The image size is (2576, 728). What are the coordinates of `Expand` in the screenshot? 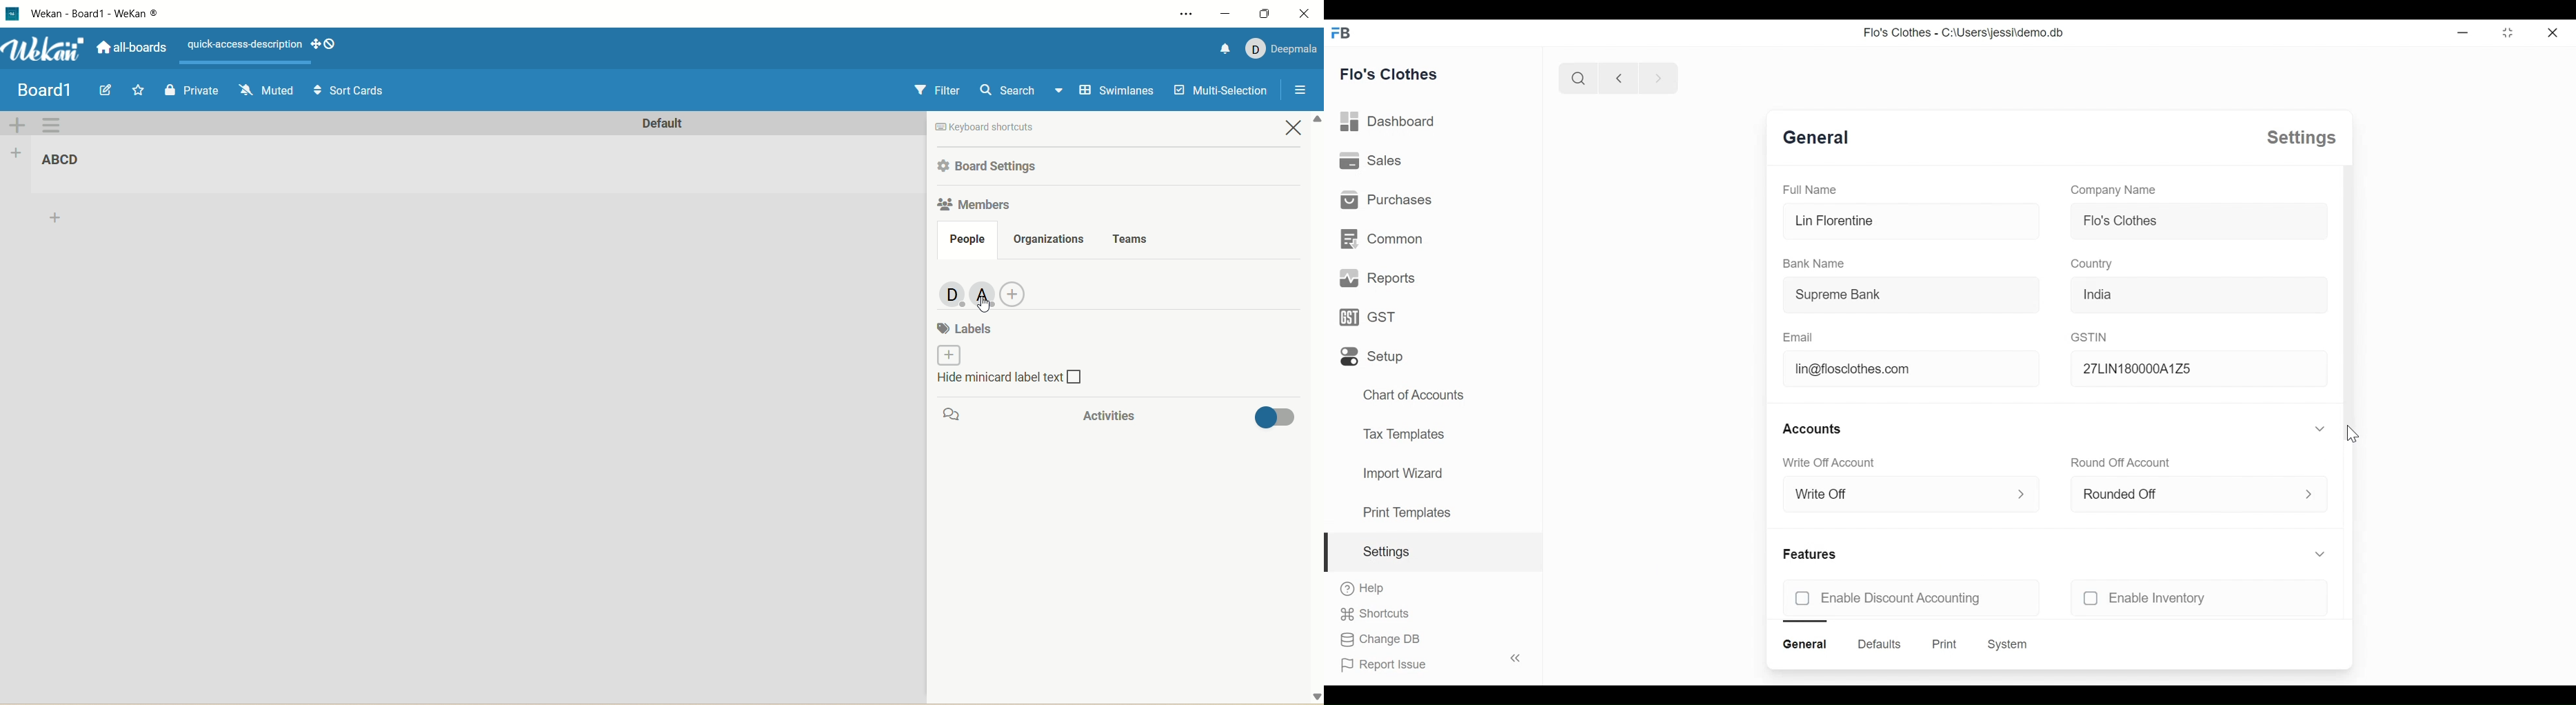 It's located at (2320, 554).